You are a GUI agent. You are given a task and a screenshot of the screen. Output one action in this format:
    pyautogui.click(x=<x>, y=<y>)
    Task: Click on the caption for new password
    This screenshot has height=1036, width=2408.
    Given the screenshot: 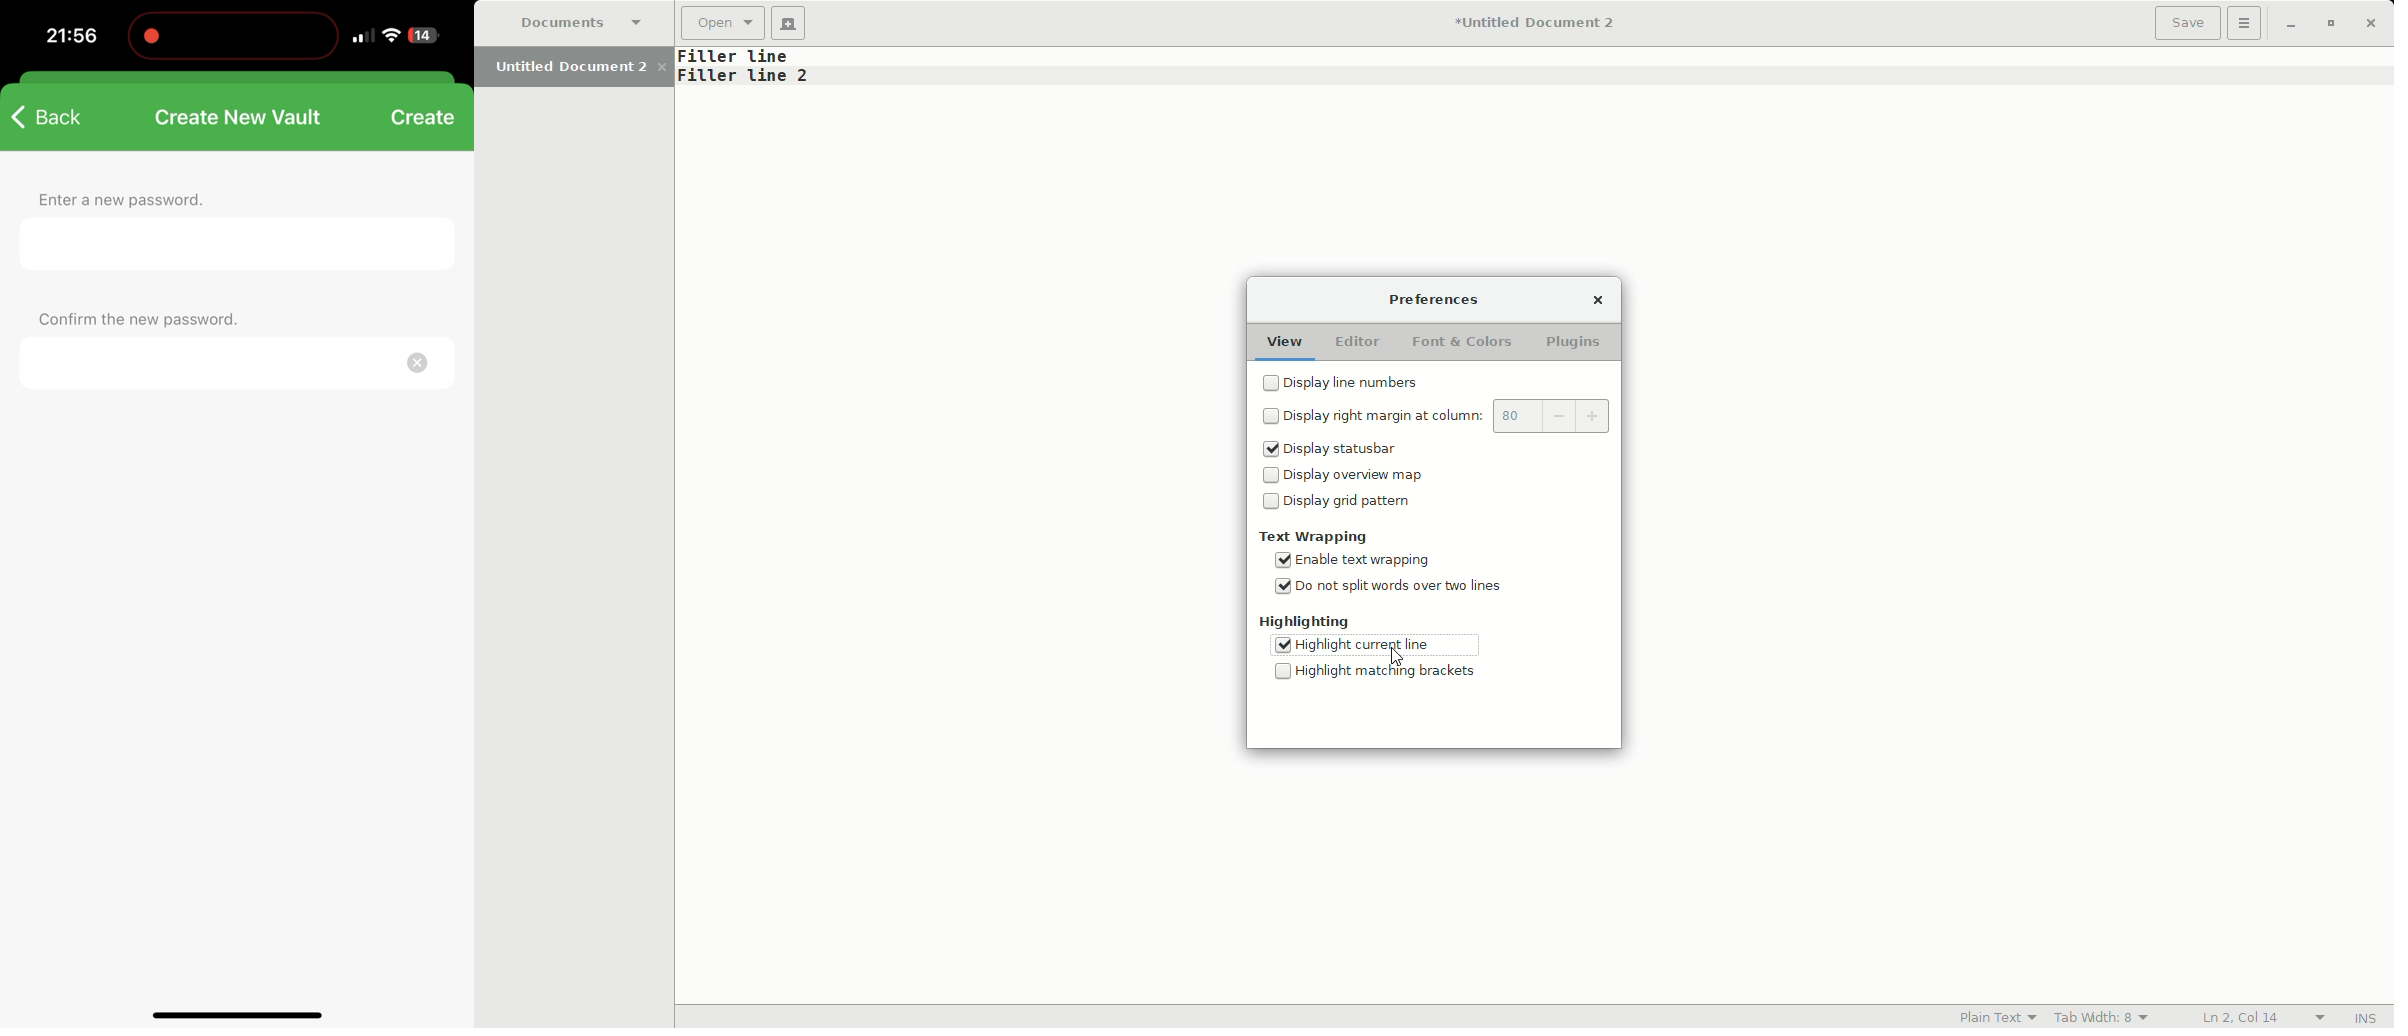 What is the action you would take?
    pyautogui.click(x=210, y=244)
    